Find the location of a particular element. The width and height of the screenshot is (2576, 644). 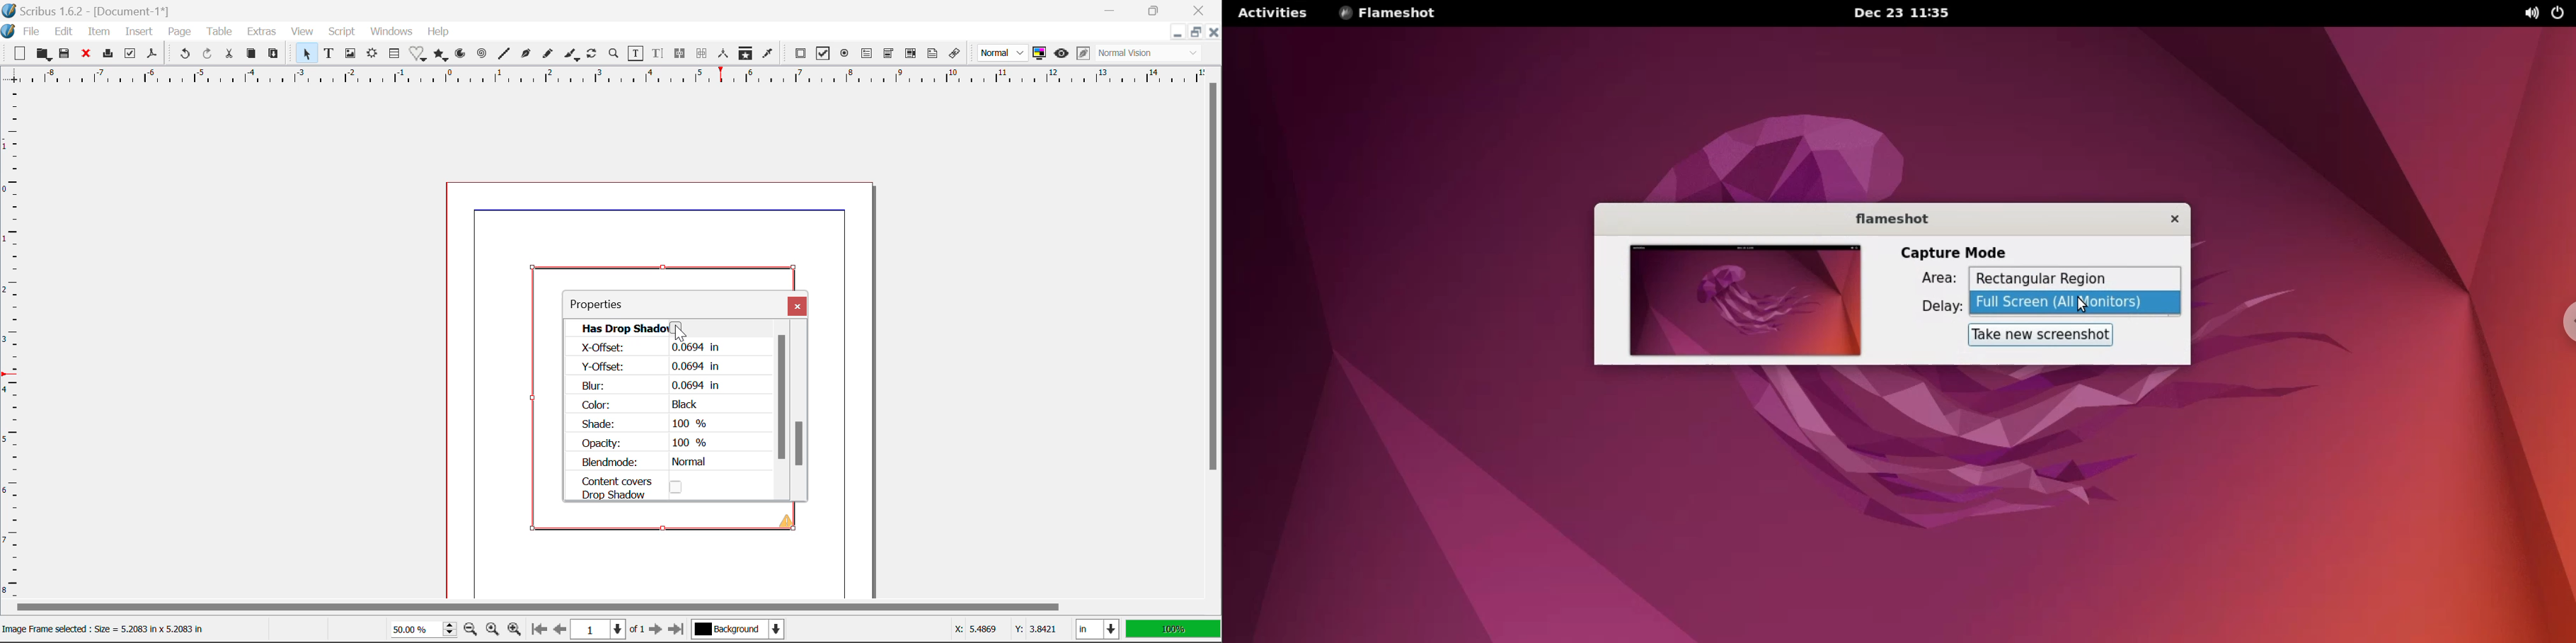

Eyedropper is located at coordinates (767, 55).